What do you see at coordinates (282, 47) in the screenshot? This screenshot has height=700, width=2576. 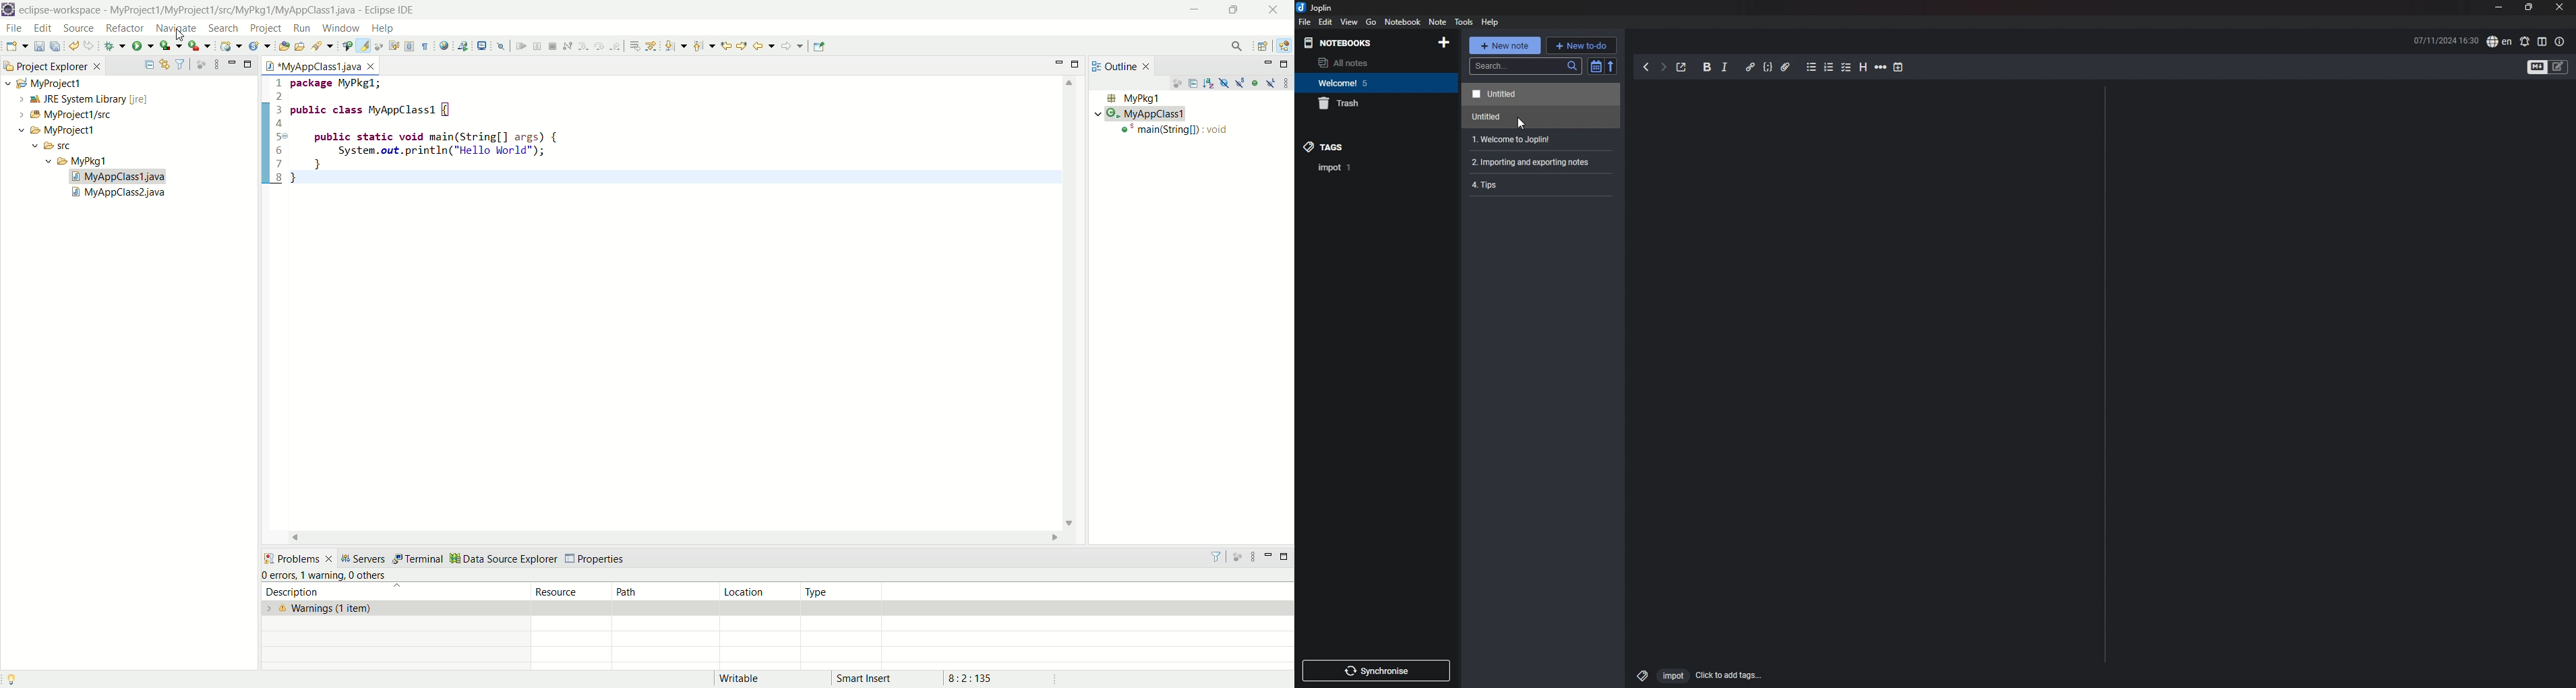 I see `open type` at bounding box center [282, 47].